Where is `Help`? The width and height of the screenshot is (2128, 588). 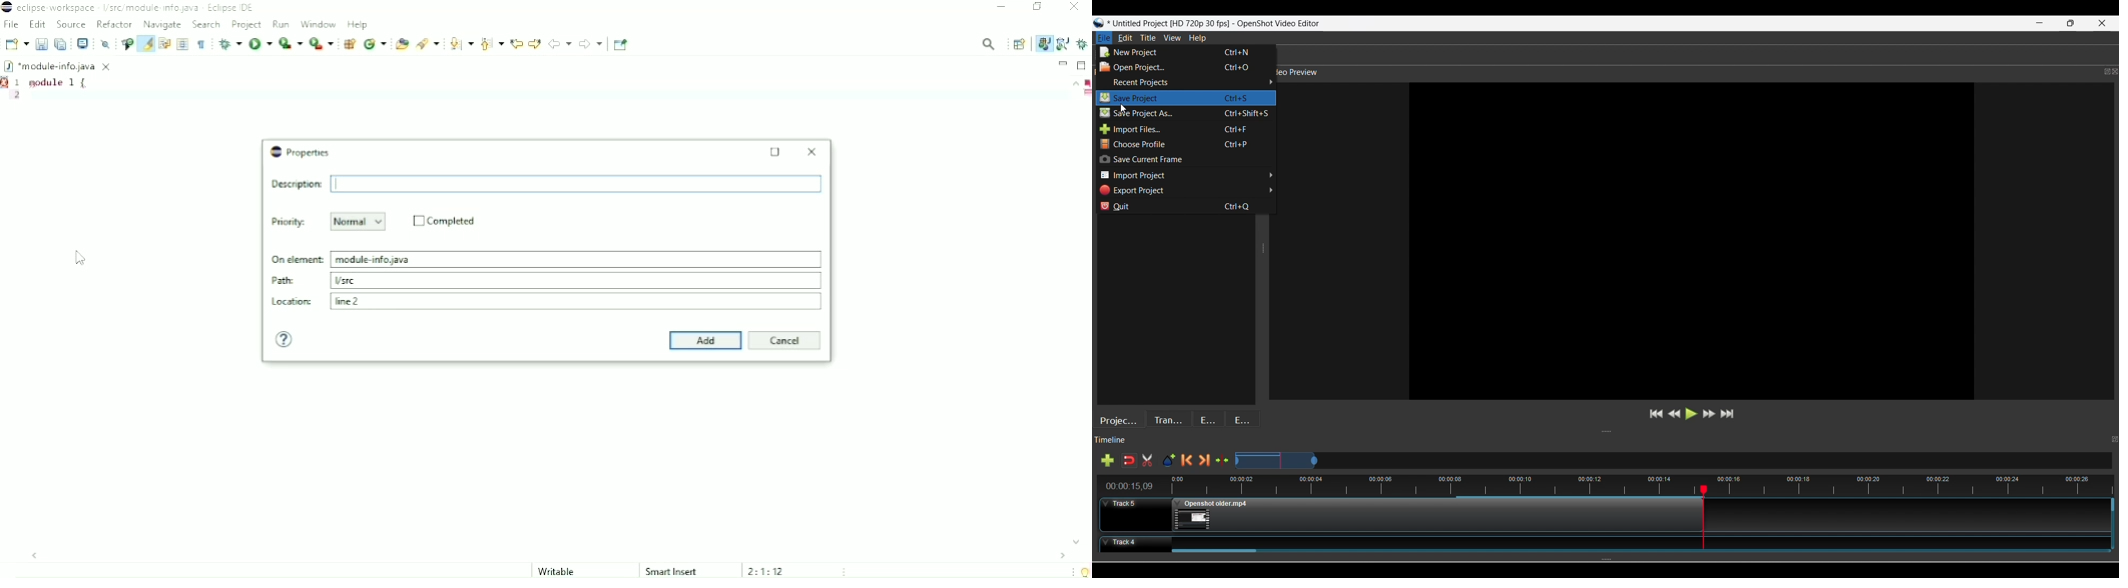
Help is located at coordinates (1197, 39).